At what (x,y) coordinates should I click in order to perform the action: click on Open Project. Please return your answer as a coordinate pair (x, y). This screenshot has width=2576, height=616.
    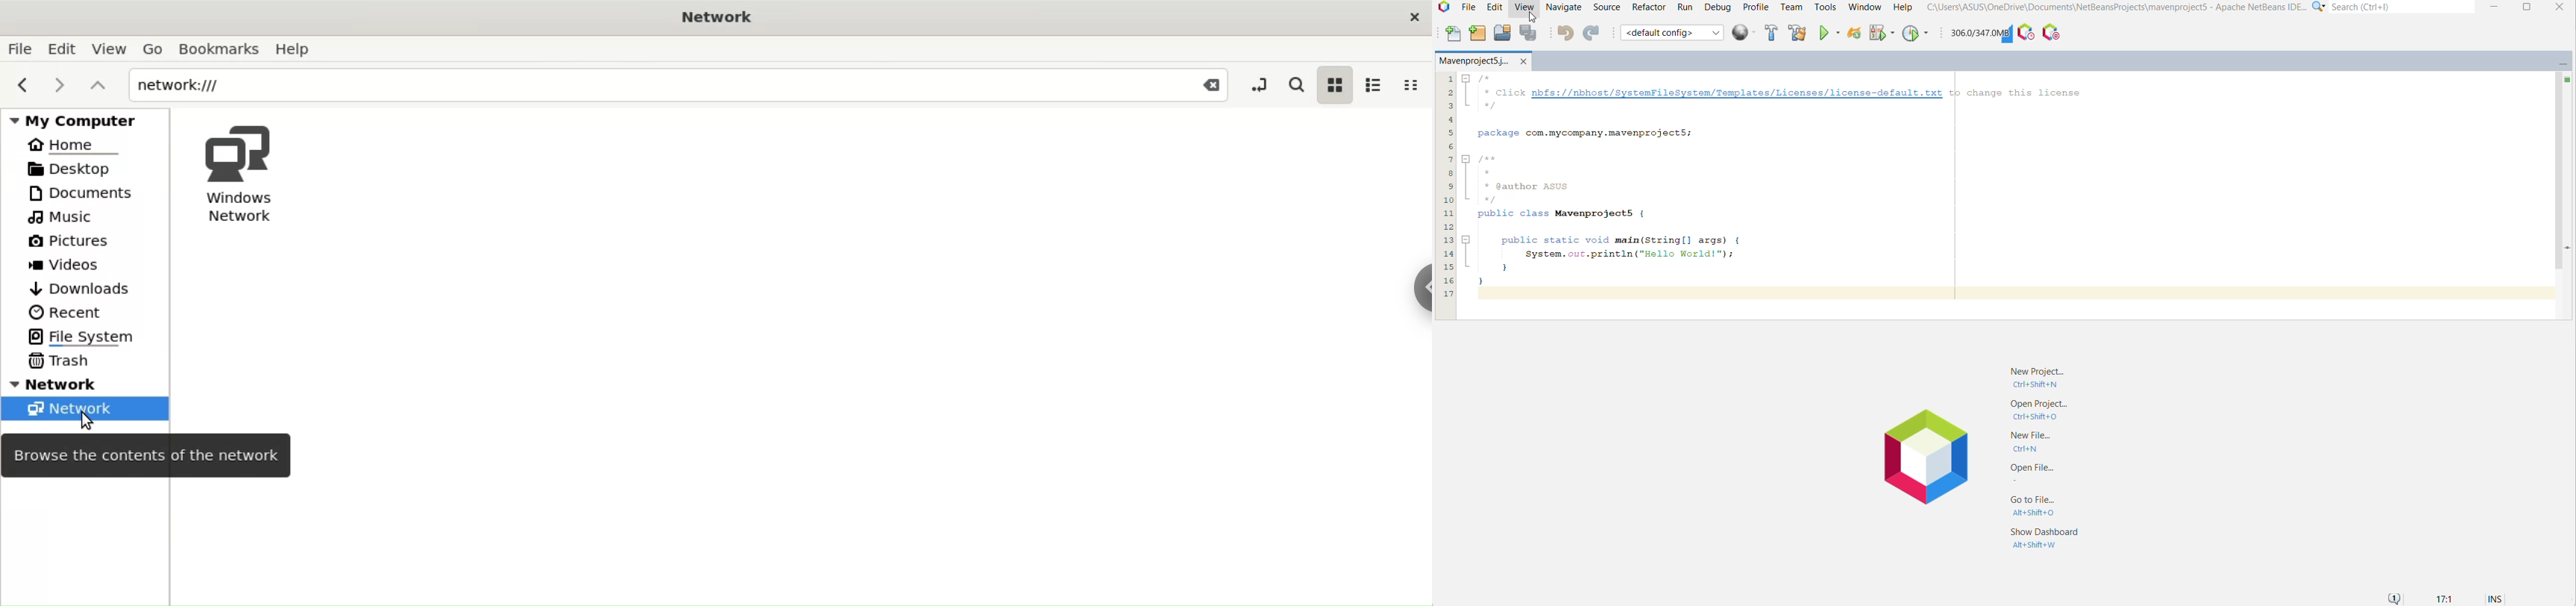
    Looking at the image, I should click on (2039, 410).